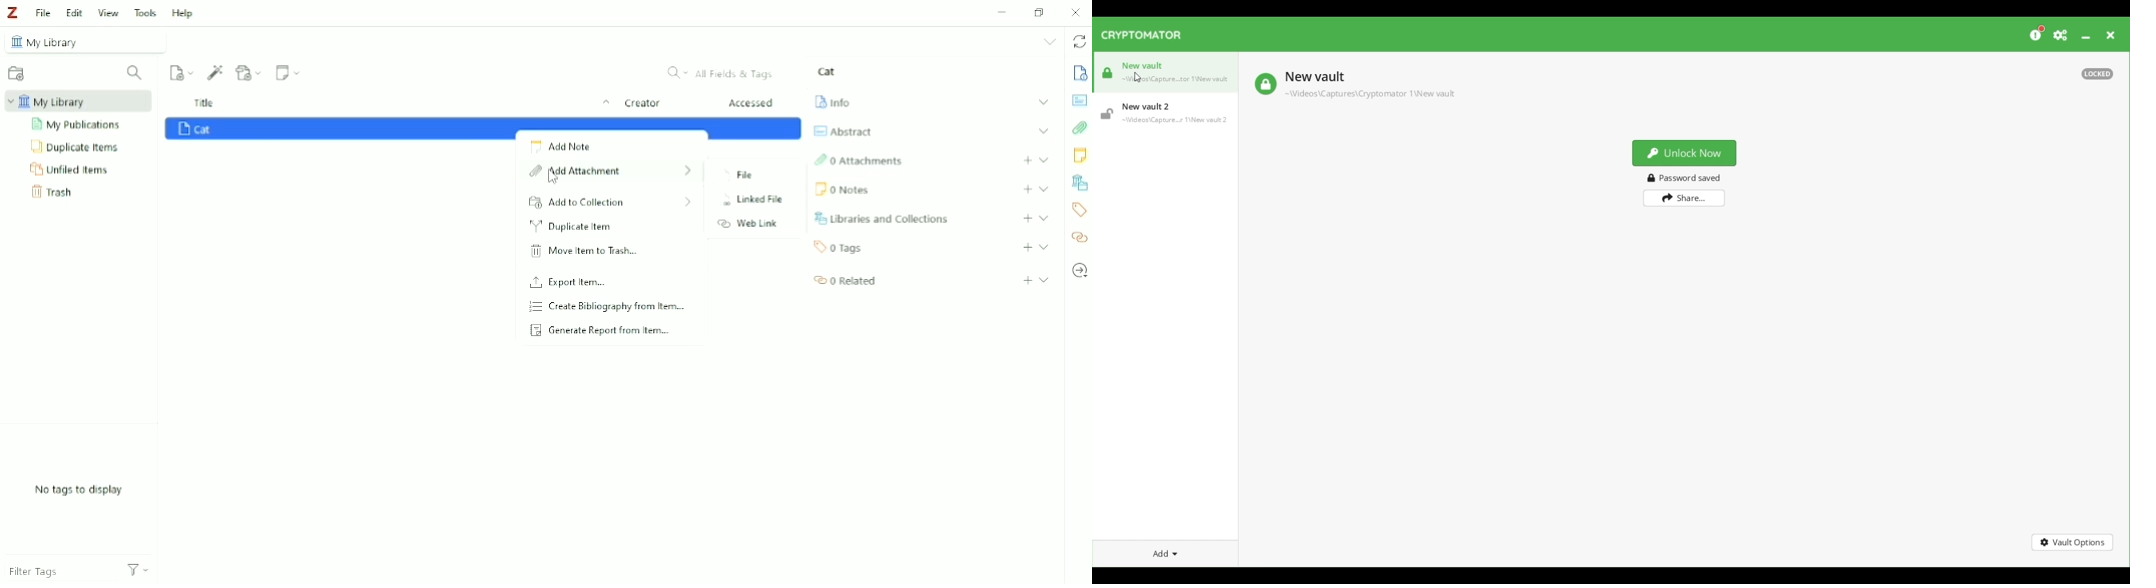 This screenshot has height=588, width=2156. Describe the element at coordinates (606, 306) in the screenshot. I see `Create Bibliography from Item` at that location.